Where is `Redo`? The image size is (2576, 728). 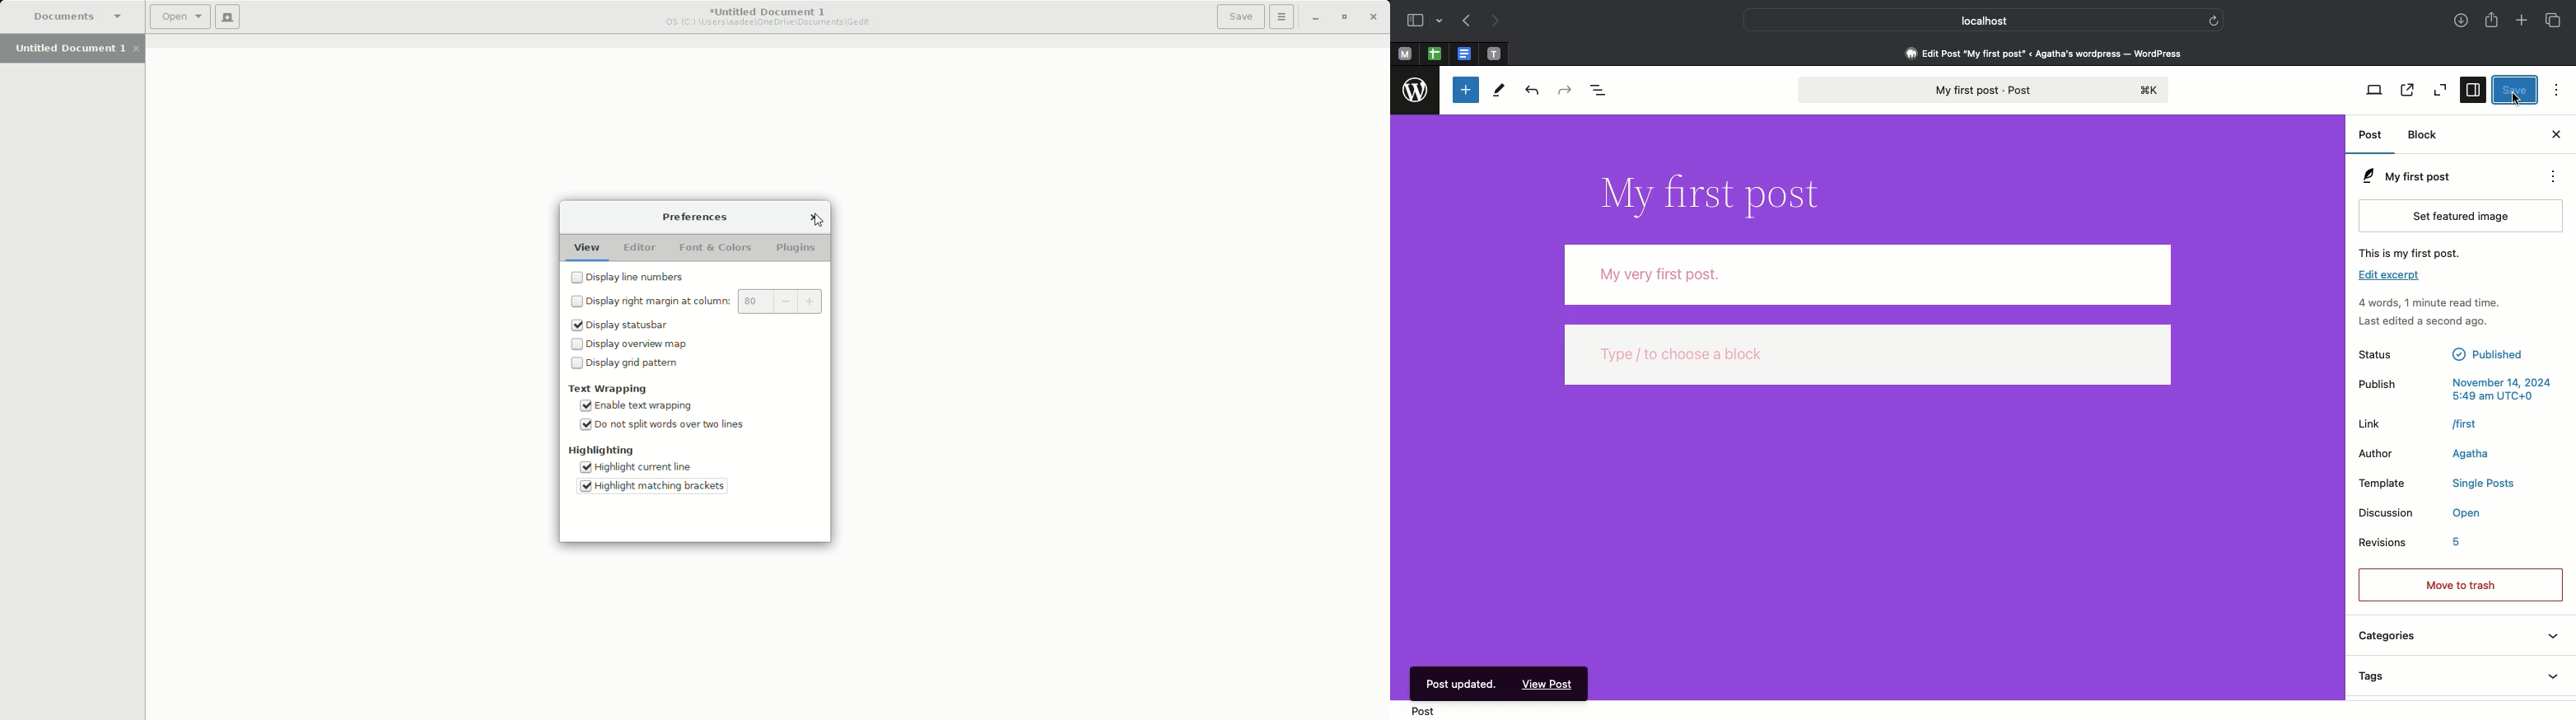
Redo is located at coordinates (1565, 90).